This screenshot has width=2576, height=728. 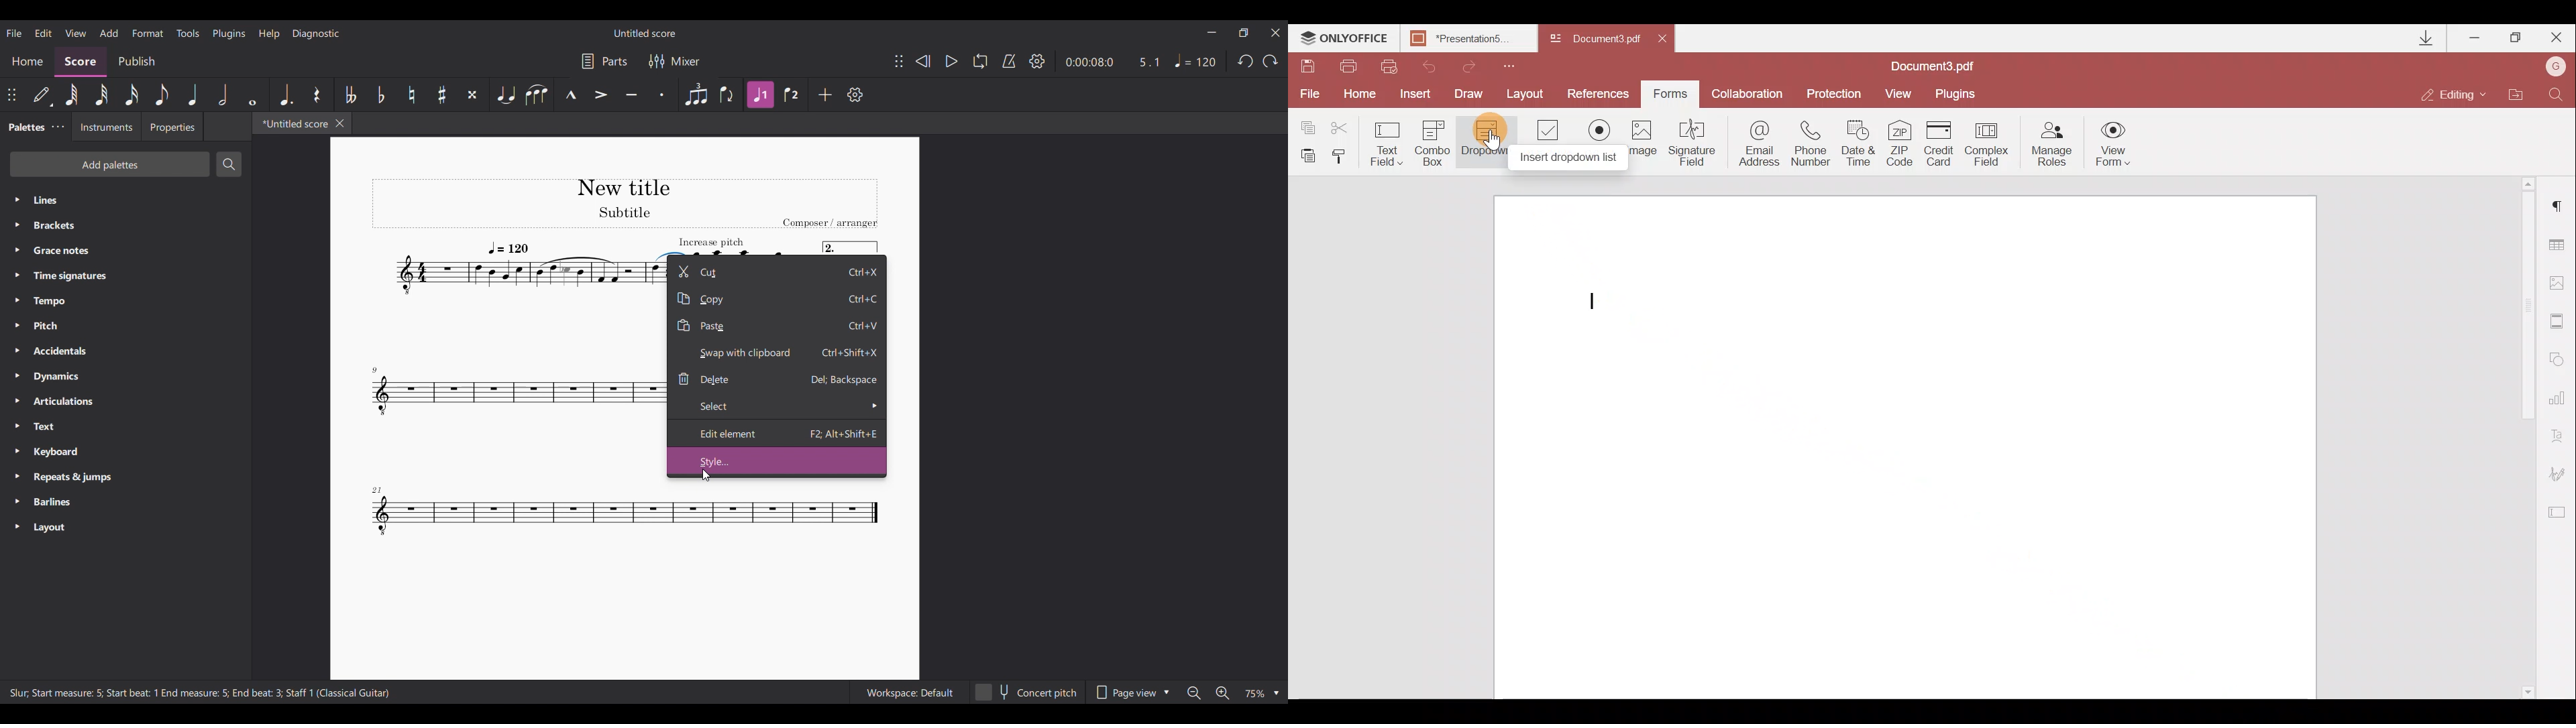 I want to click on Untitled score, so click(x=645, y=33).